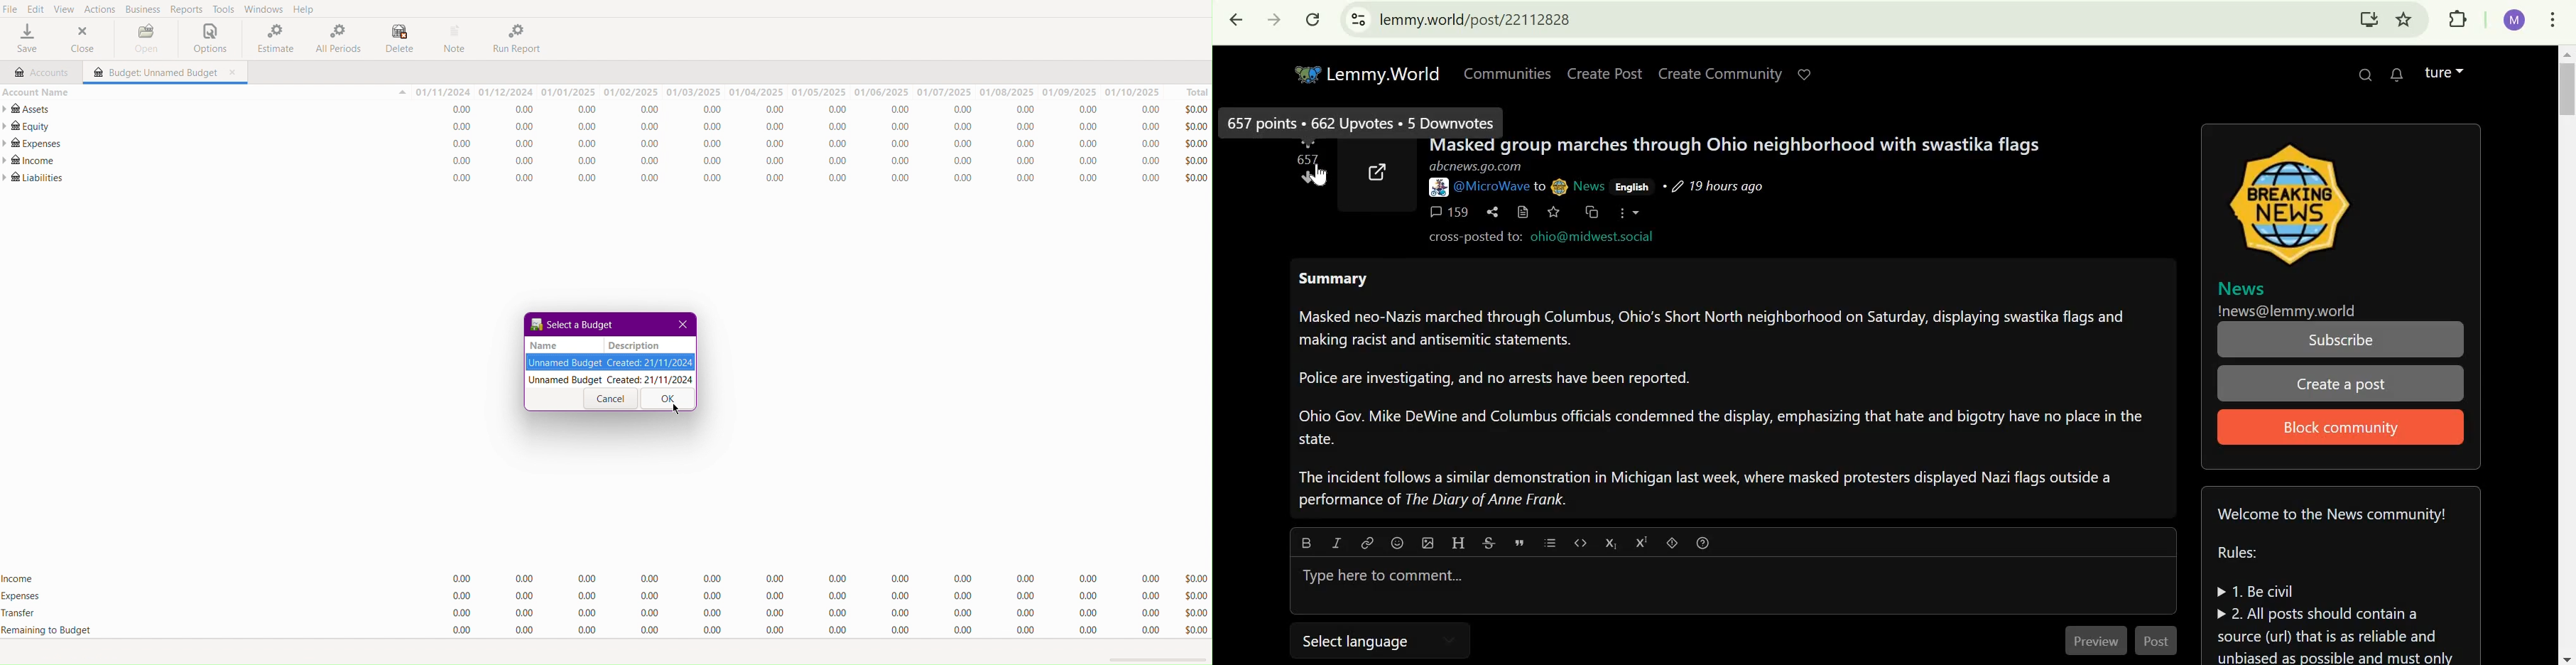 Image resolution: width=2576 pixels, height=672 pixels. I want to click on Total Value, so click(1195, 604).